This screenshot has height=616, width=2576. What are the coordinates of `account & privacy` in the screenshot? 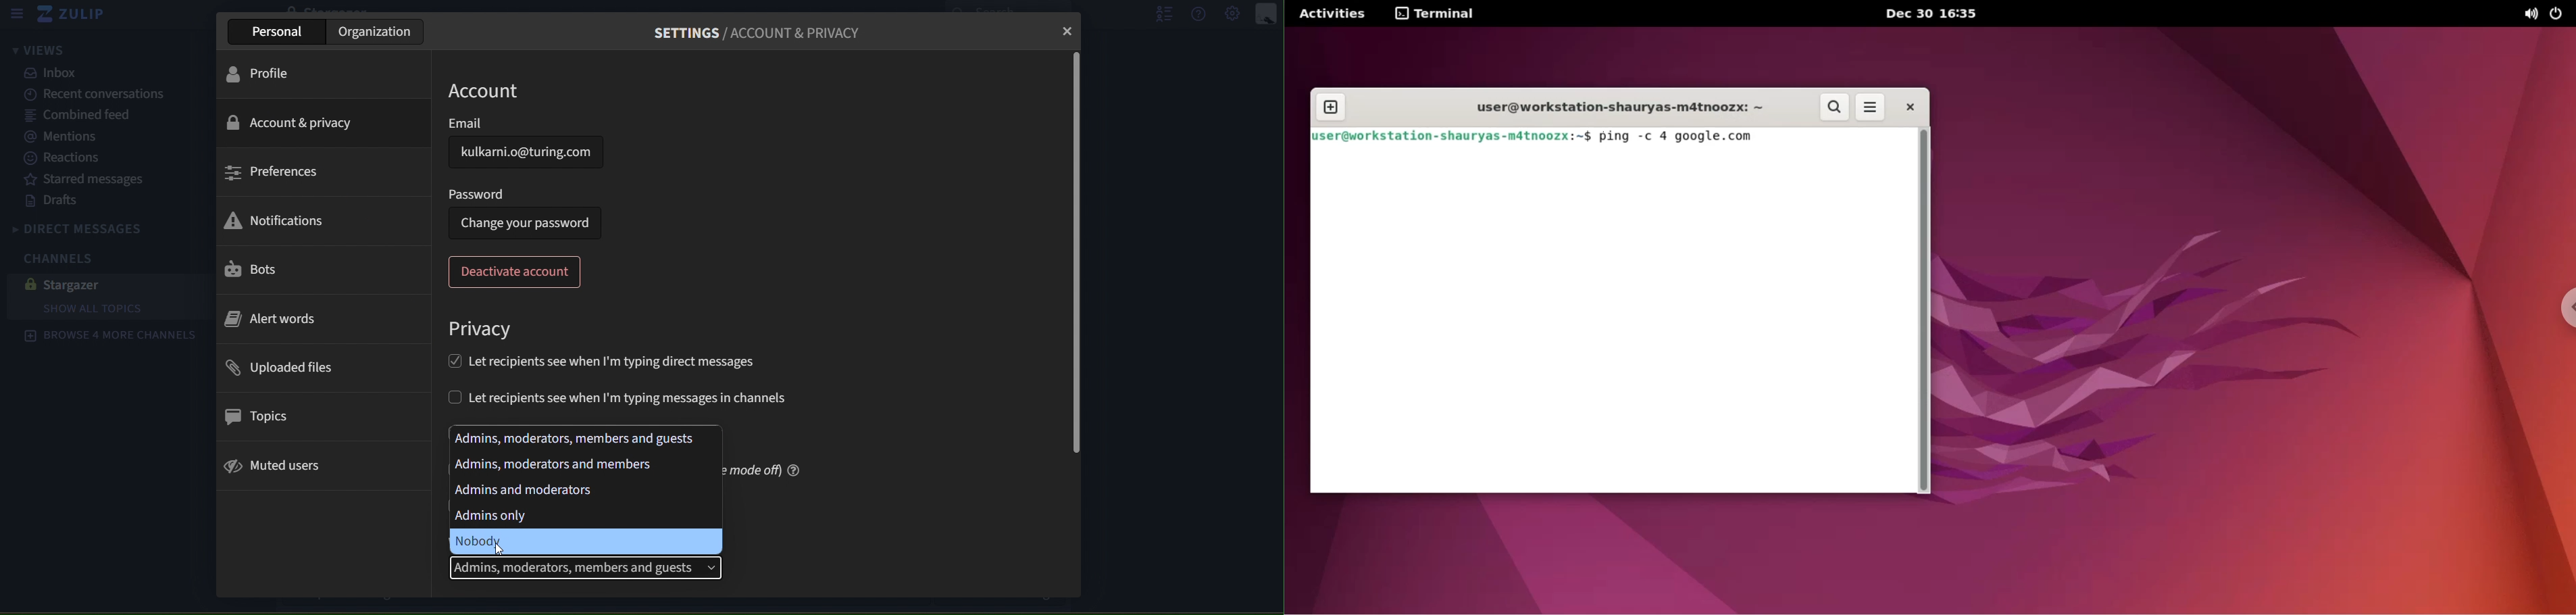 It's located at (291, 124).